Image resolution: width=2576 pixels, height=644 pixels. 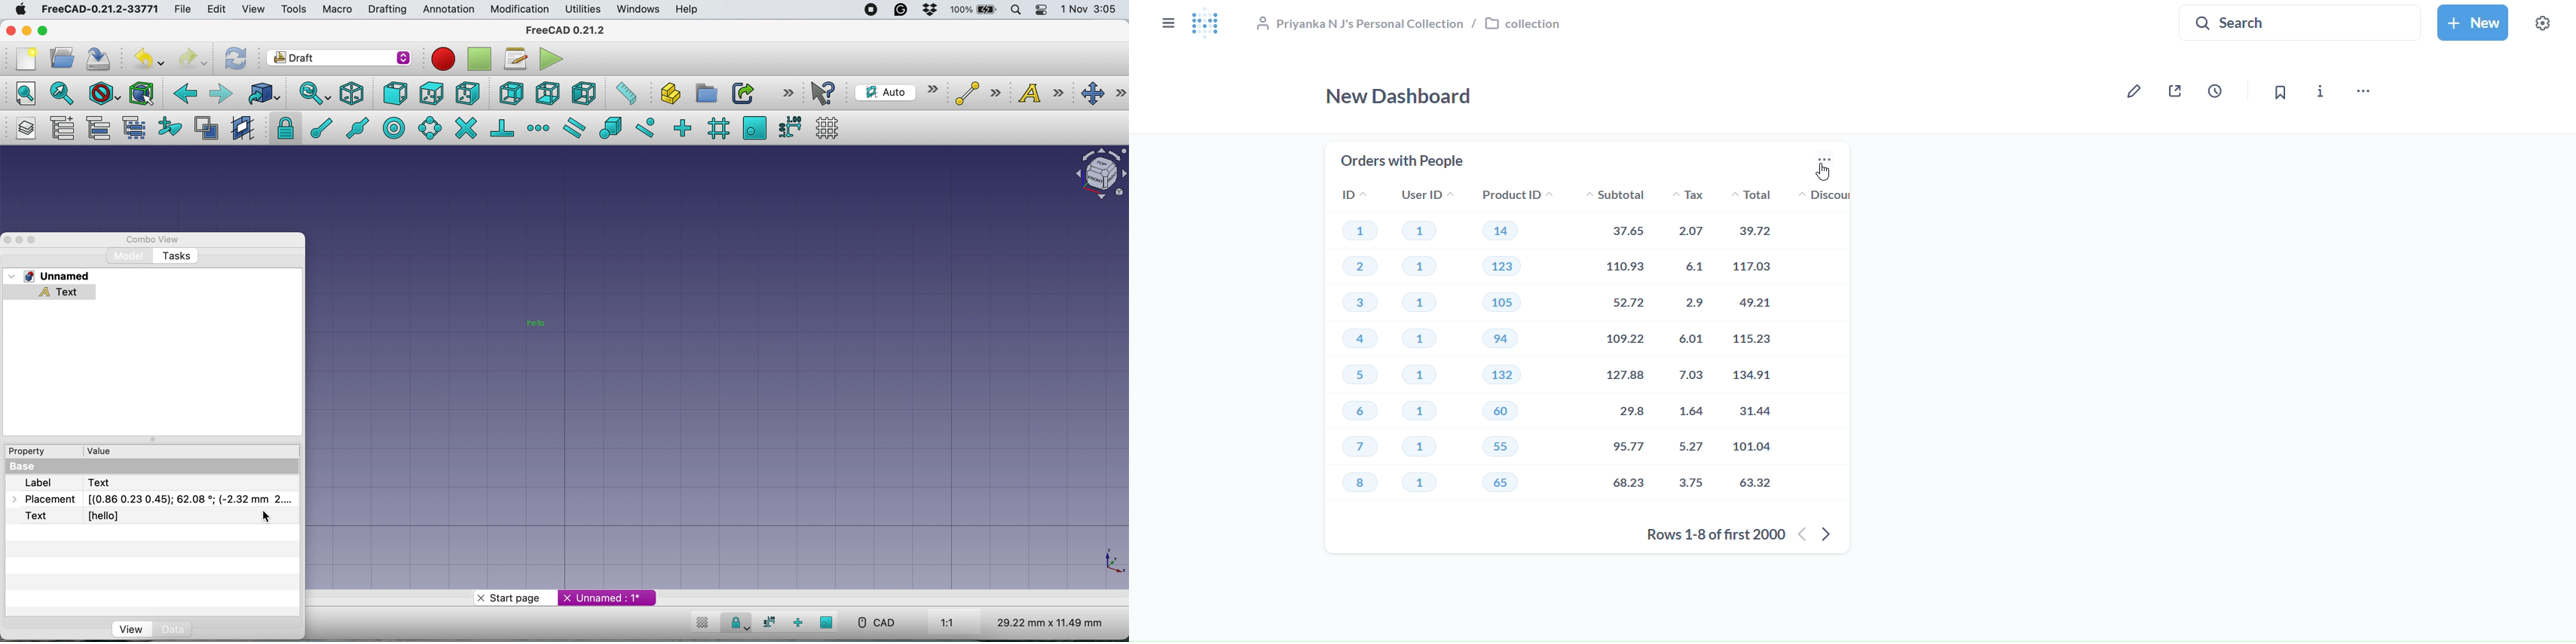 What do you see at coordinates (510, 93) in the screenshot?
I see `rear` at bounding box center [510, 93].